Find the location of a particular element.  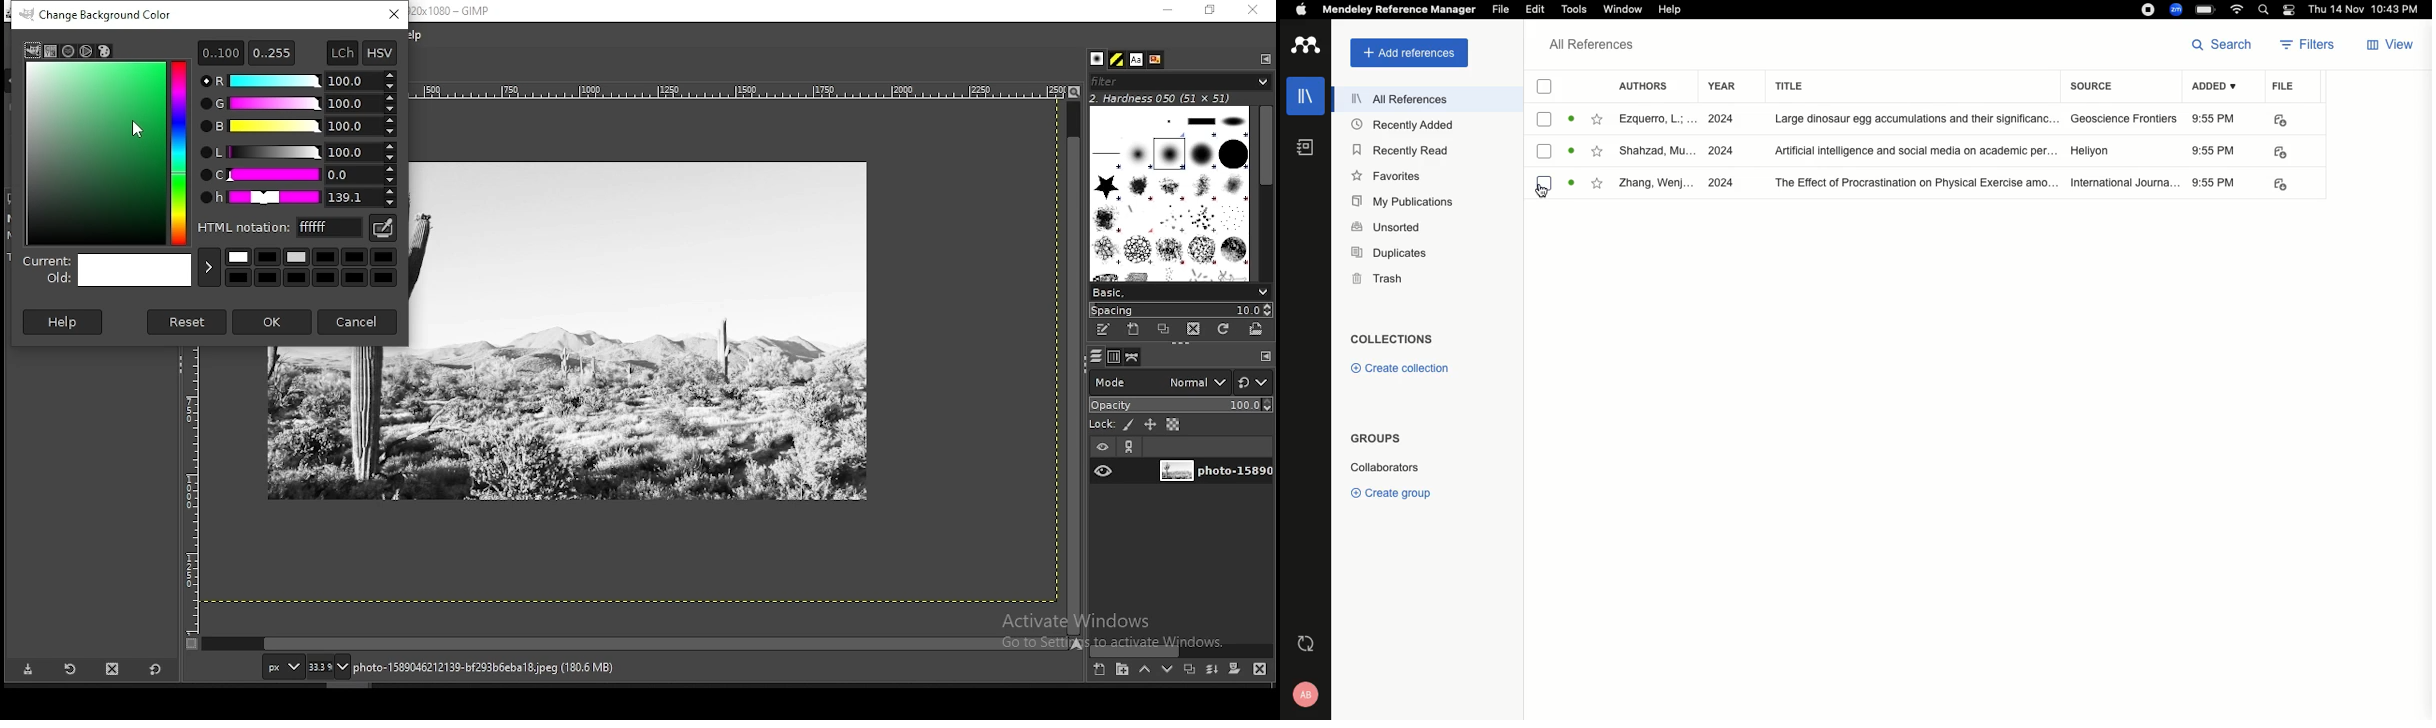

duplicate brush is located at coordinates (1163, 330).